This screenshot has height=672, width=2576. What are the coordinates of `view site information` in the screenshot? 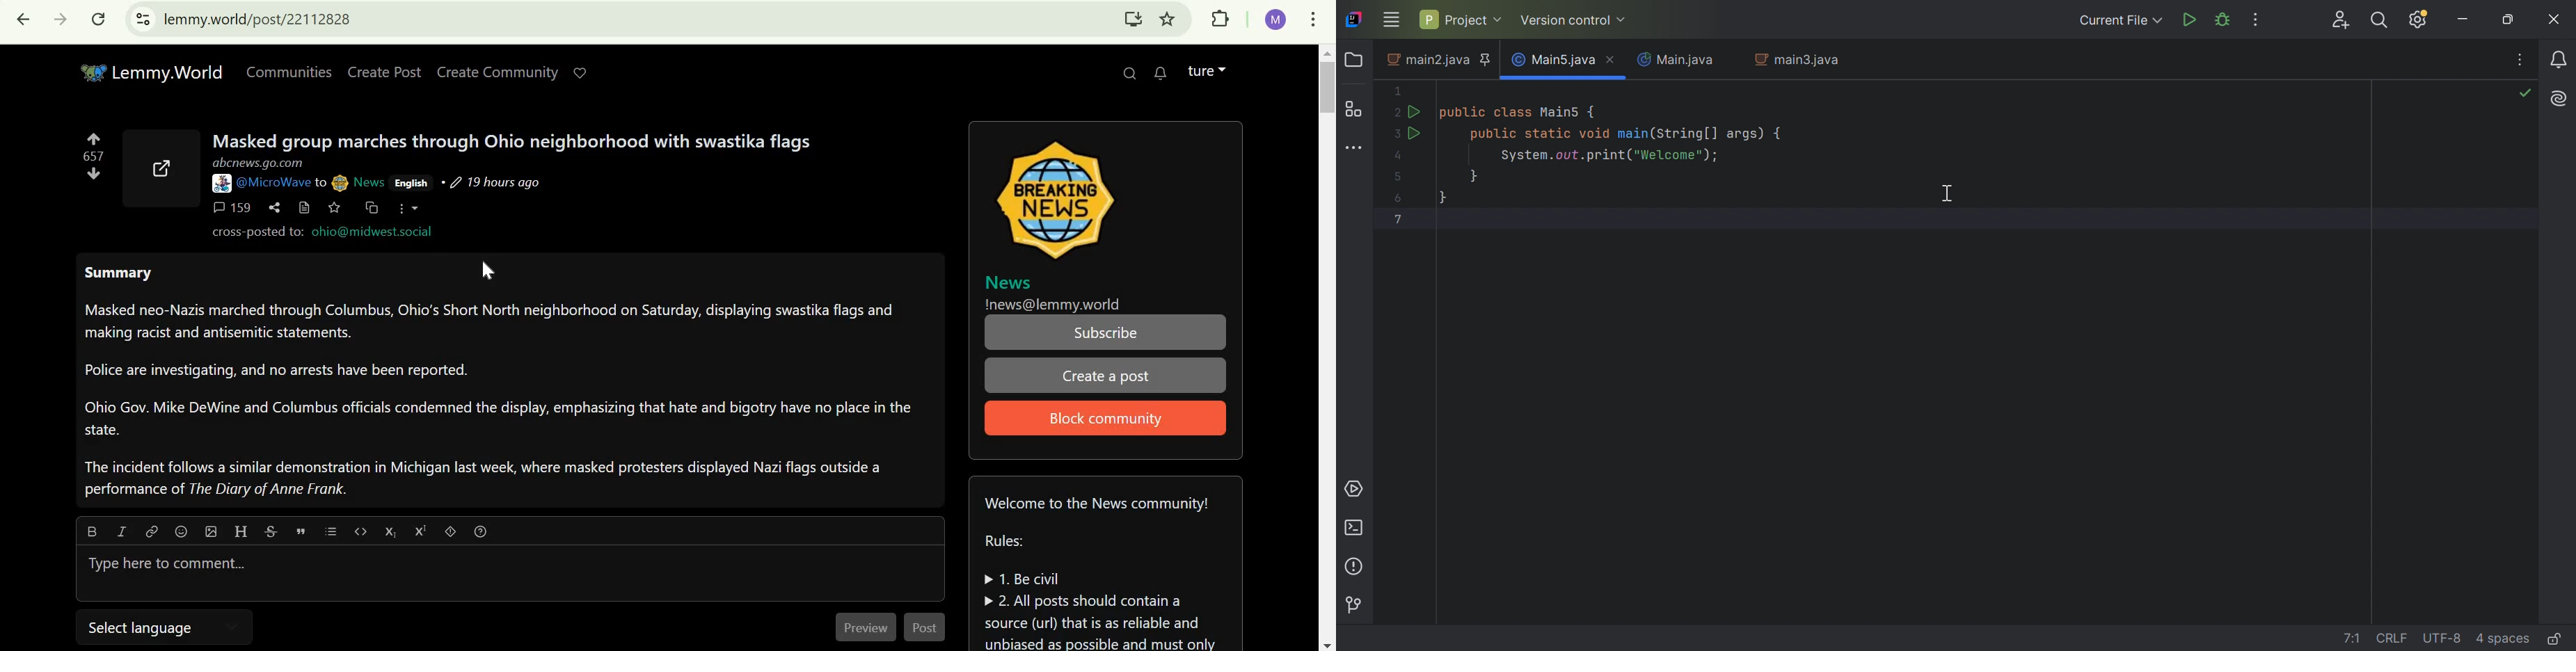 It's located at (143, 19).